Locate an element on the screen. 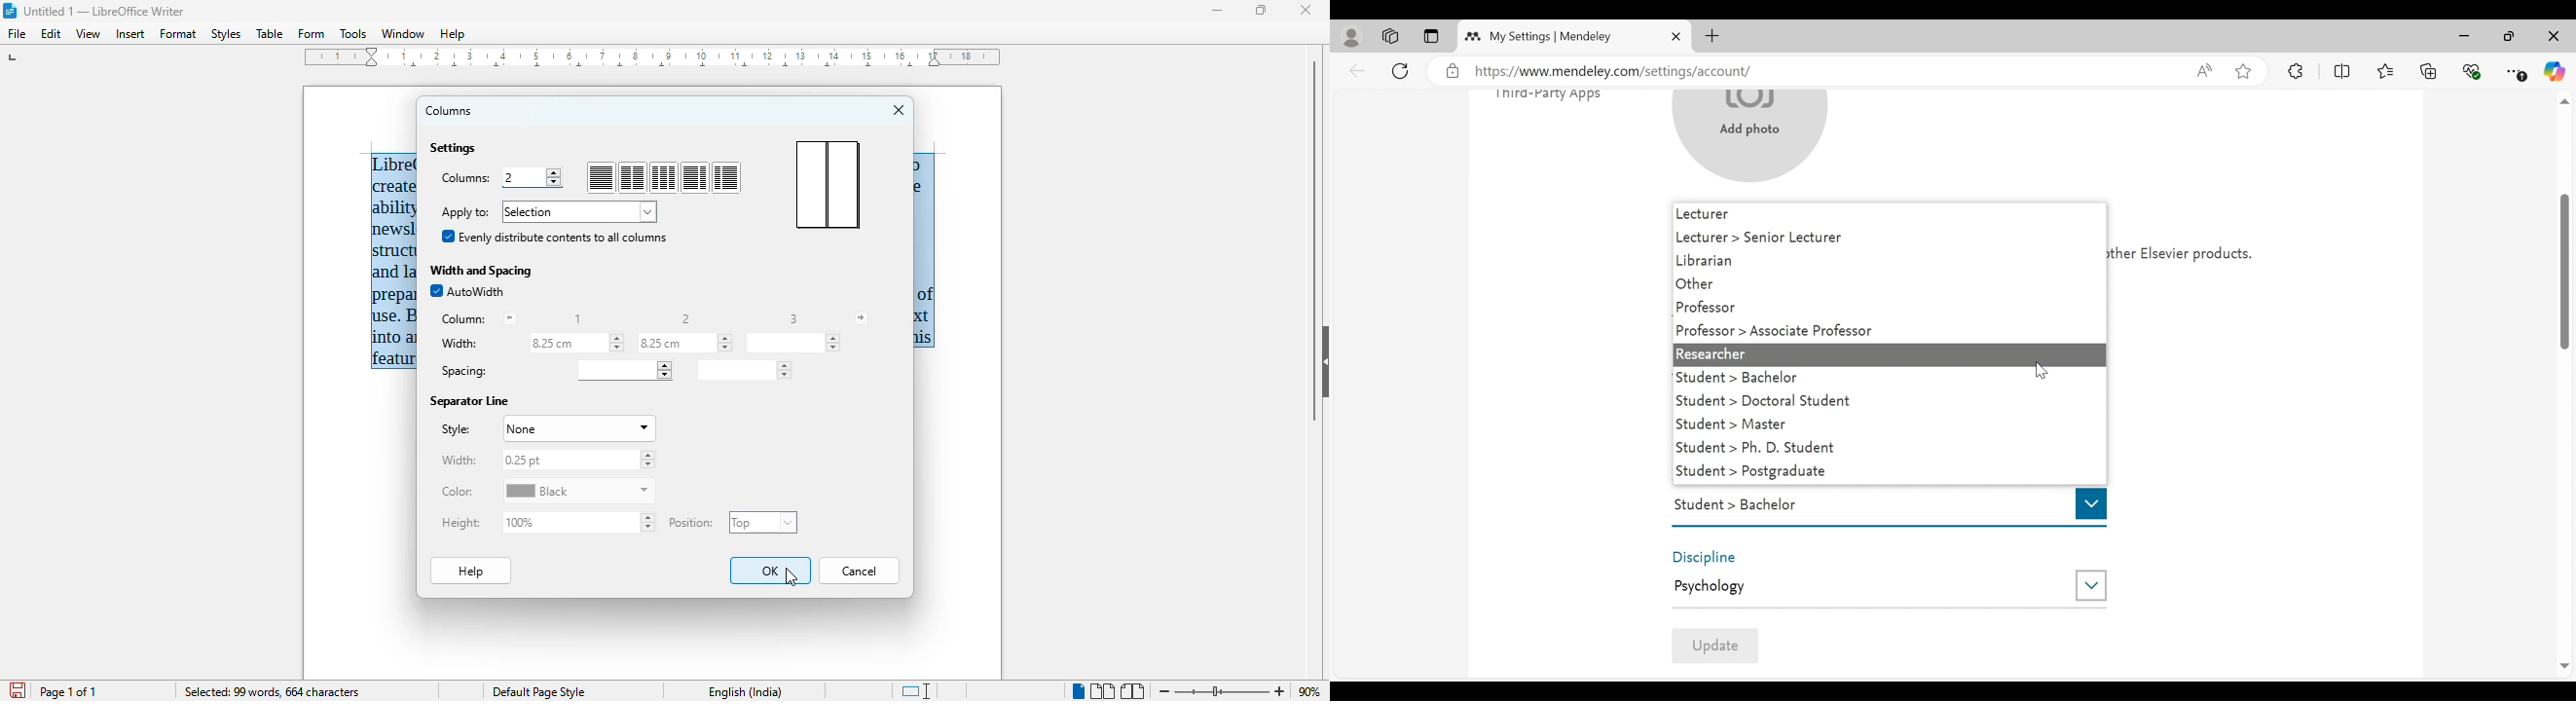 The width and height of the screenshot is (2576, 728). Researcher is located at coordinates (1888, 355).